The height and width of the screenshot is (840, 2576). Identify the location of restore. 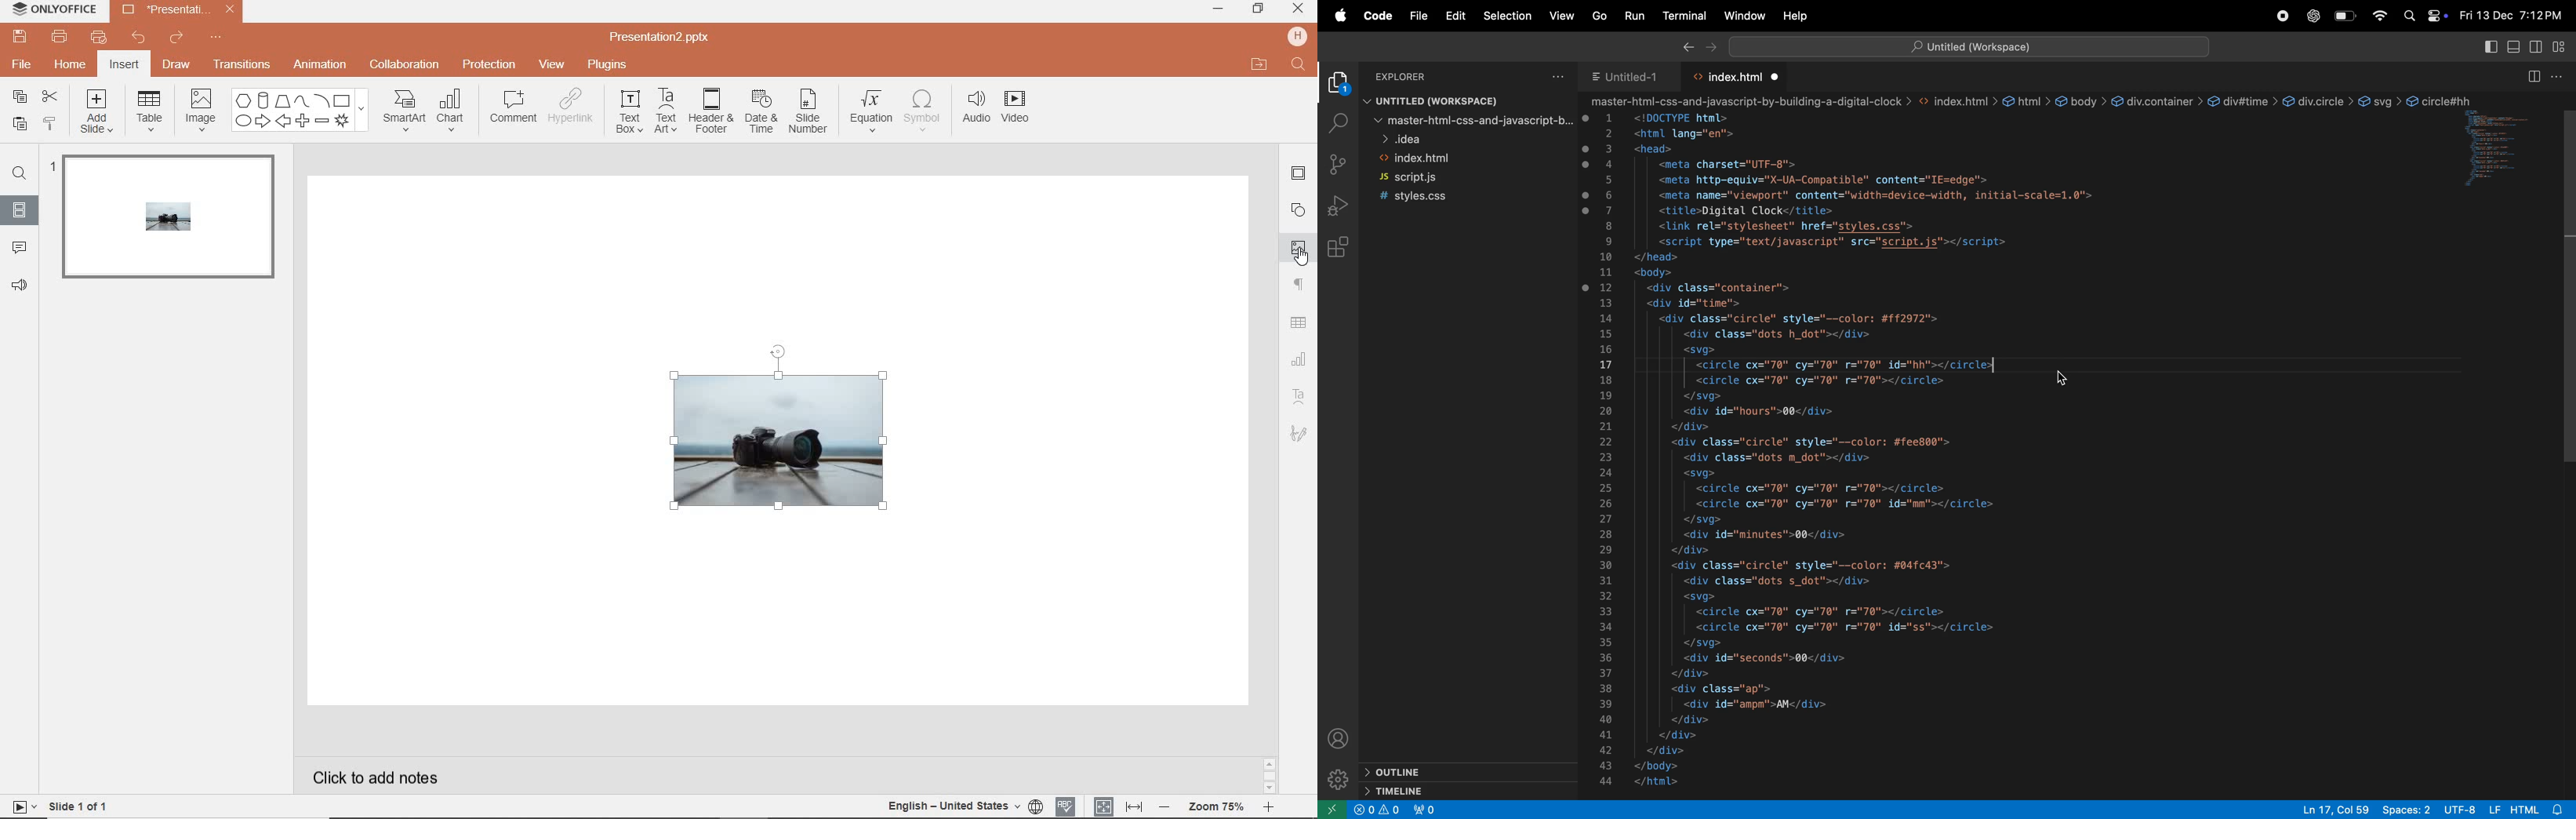
(1259, 10).